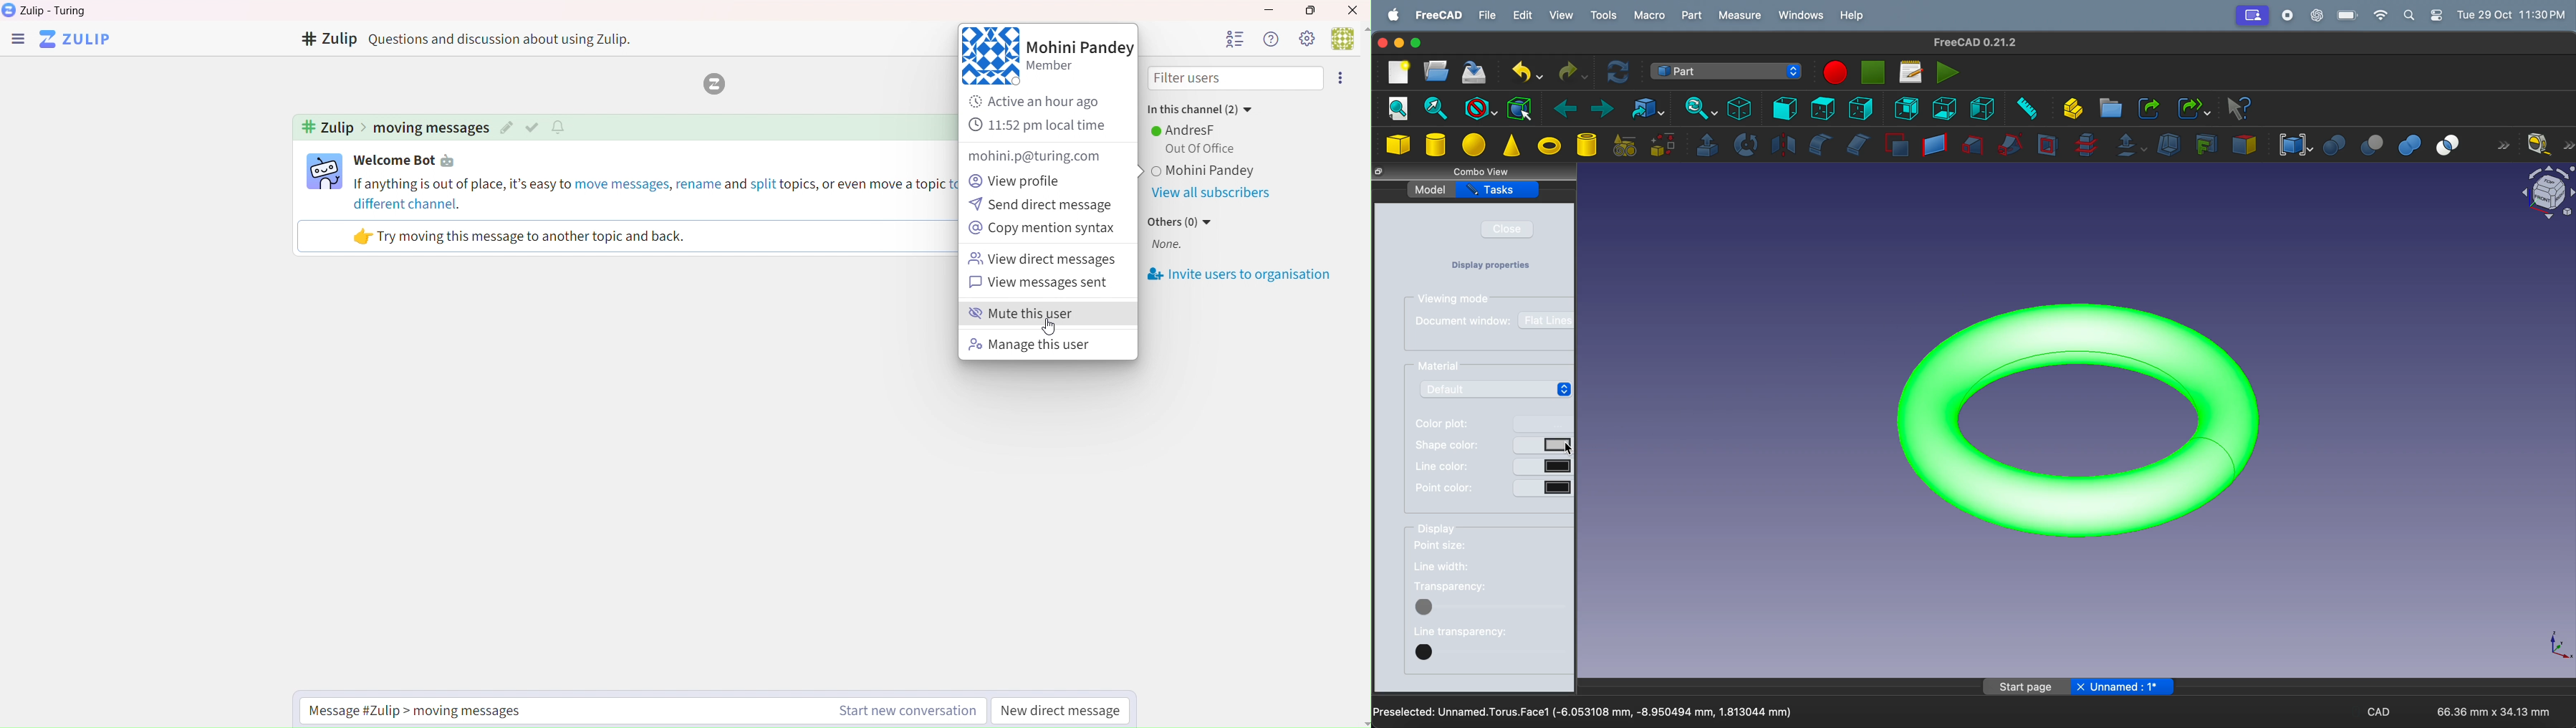 The width and height of the screenshot is (2576, 728). Describe the element at coordinates (1198, 107) in the screenshot. I see `In this channel (2) ` at that location.